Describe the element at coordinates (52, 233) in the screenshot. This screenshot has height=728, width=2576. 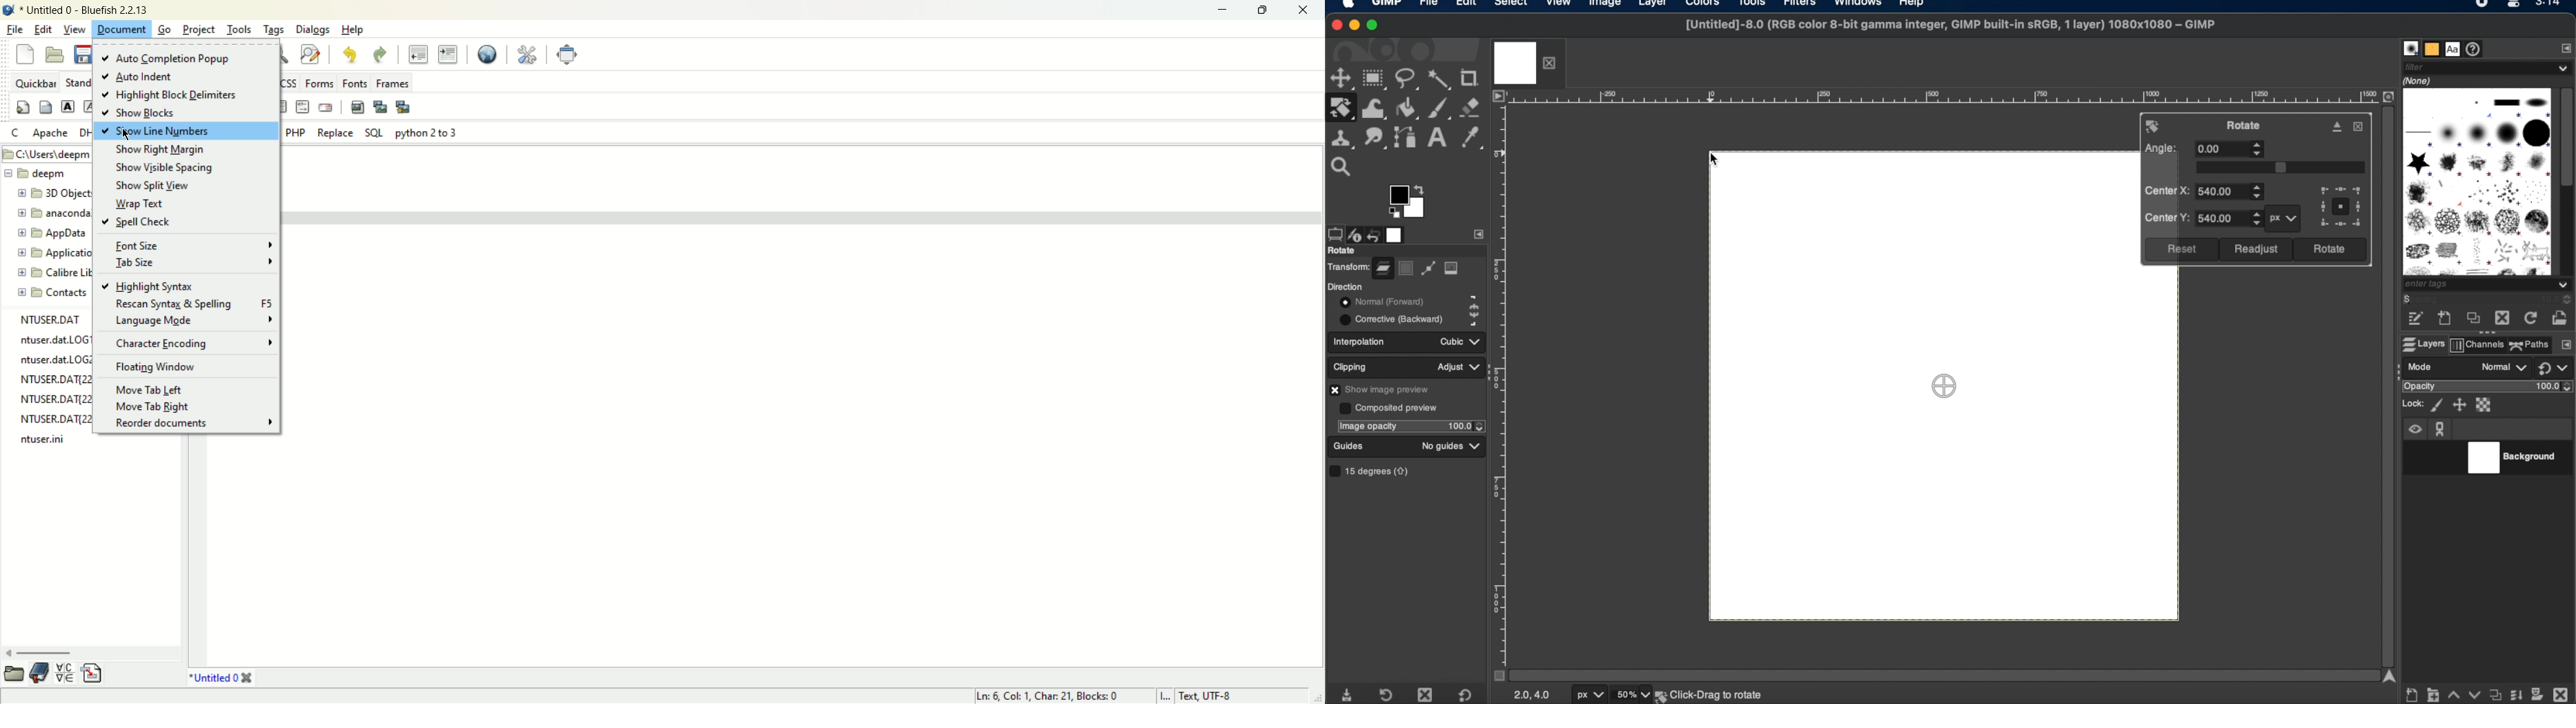
I see `app` at that location.